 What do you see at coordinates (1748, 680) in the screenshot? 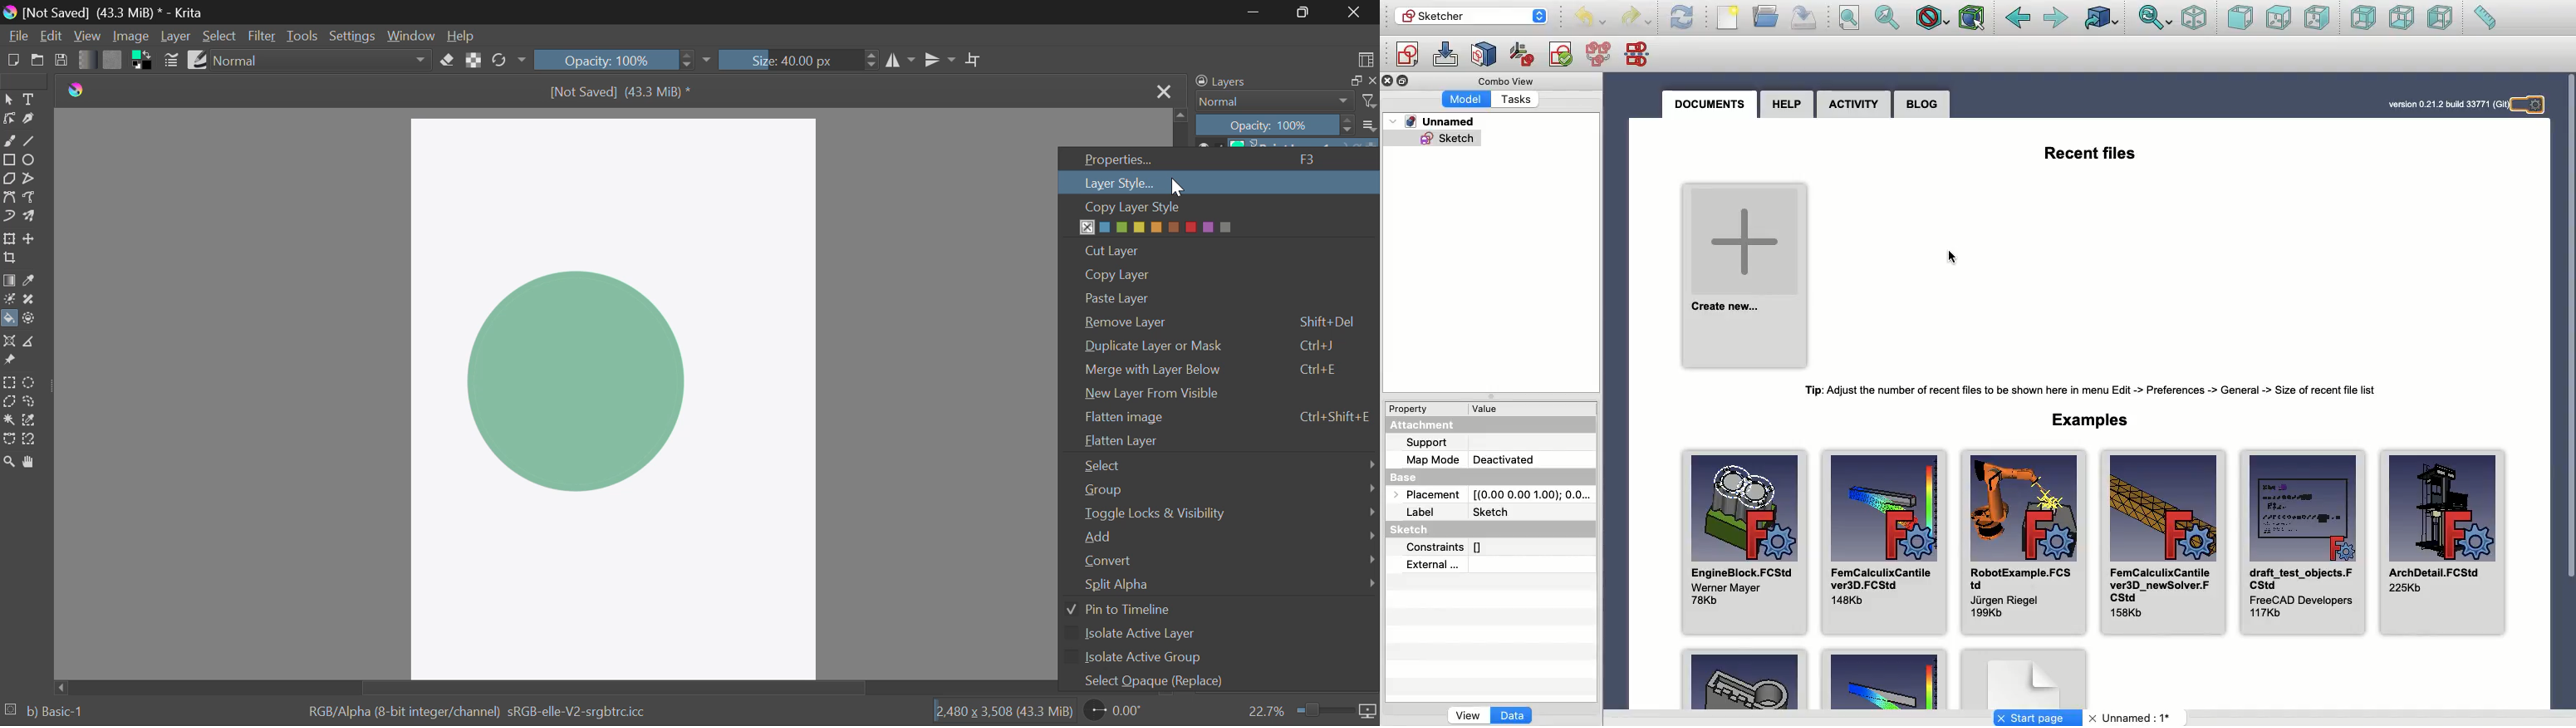
I see `Example 1` at bounding box center [1748, 680].